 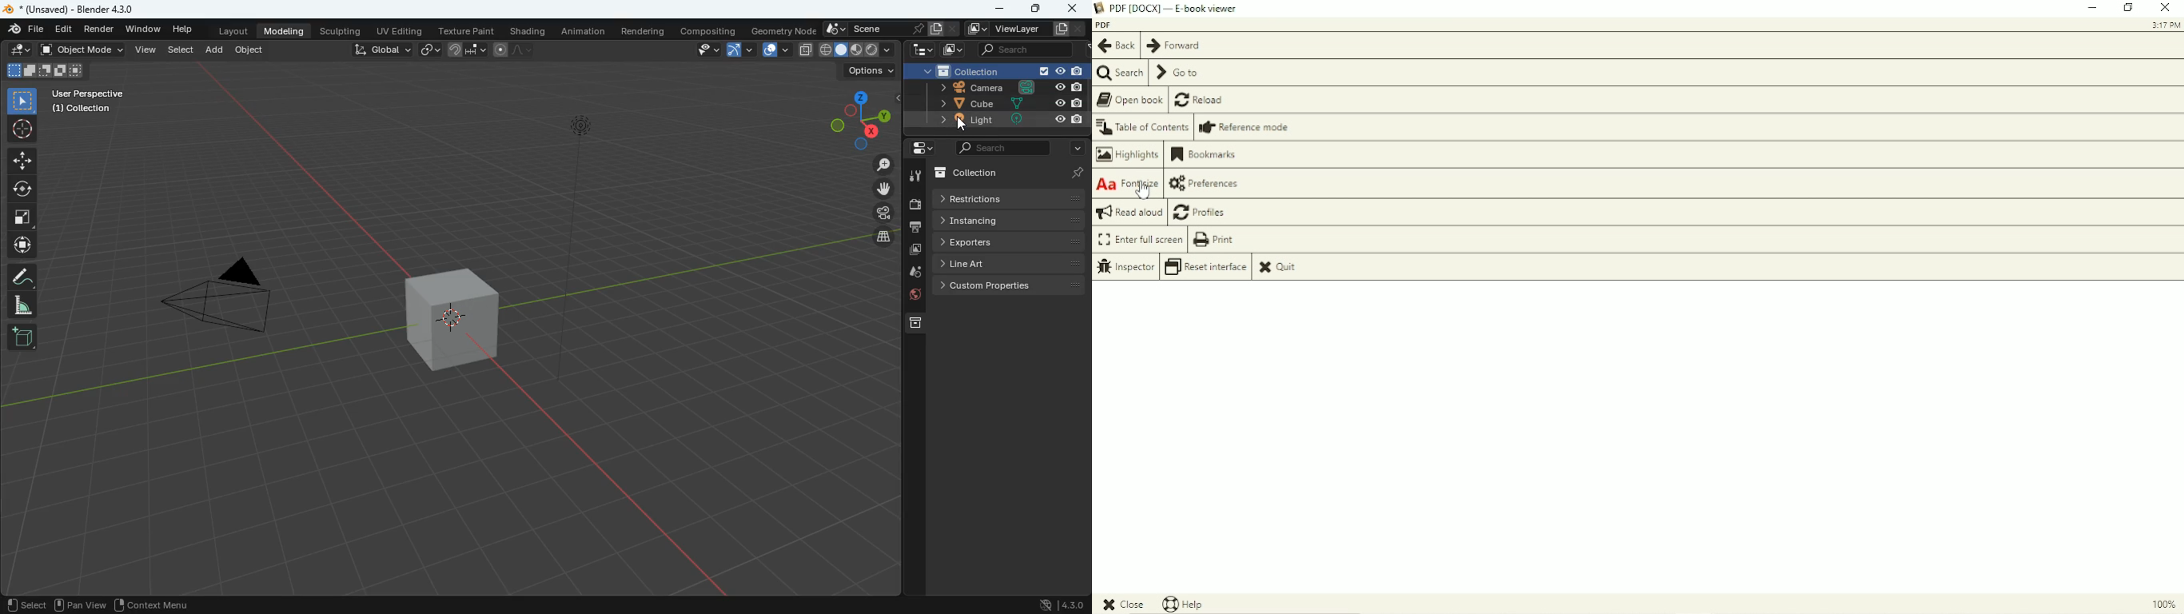 What do you see at coordinates (1287, 267) in the screenshot?
I see `Quit` at bounding box center [1287, 267].